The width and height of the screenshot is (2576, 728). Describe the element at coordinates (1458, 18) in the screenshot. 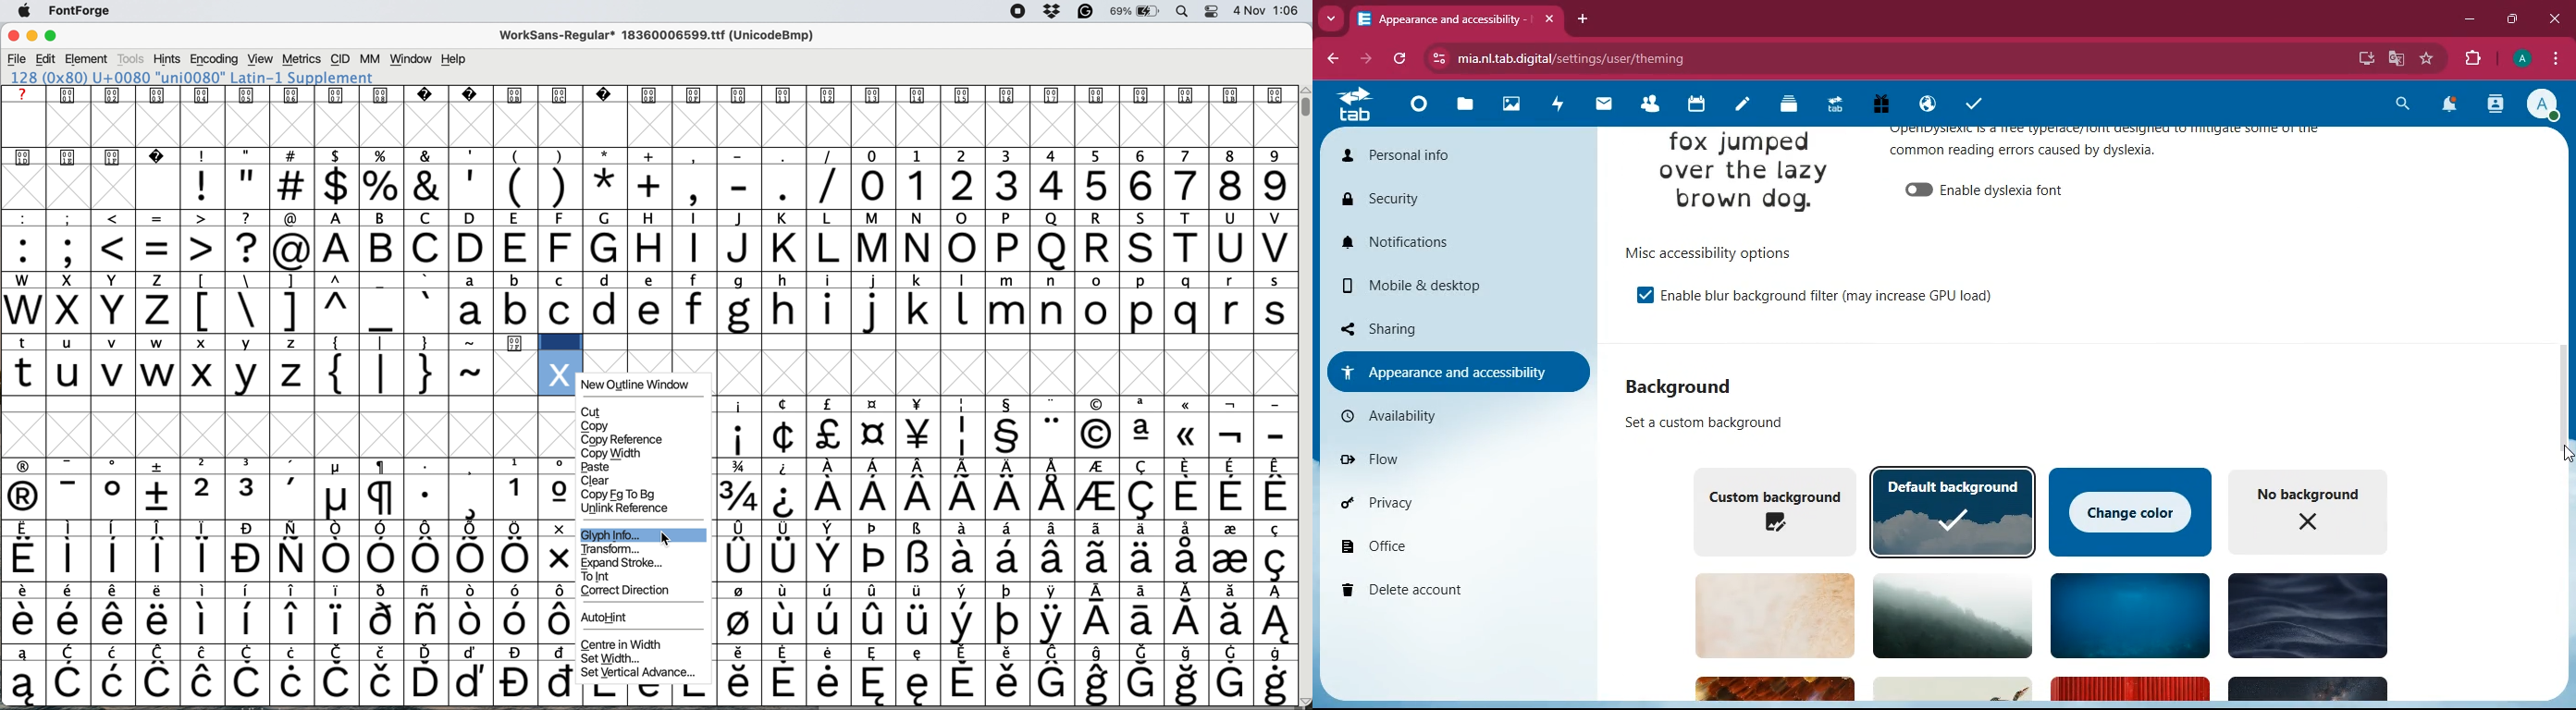

I see `tab` at that location.